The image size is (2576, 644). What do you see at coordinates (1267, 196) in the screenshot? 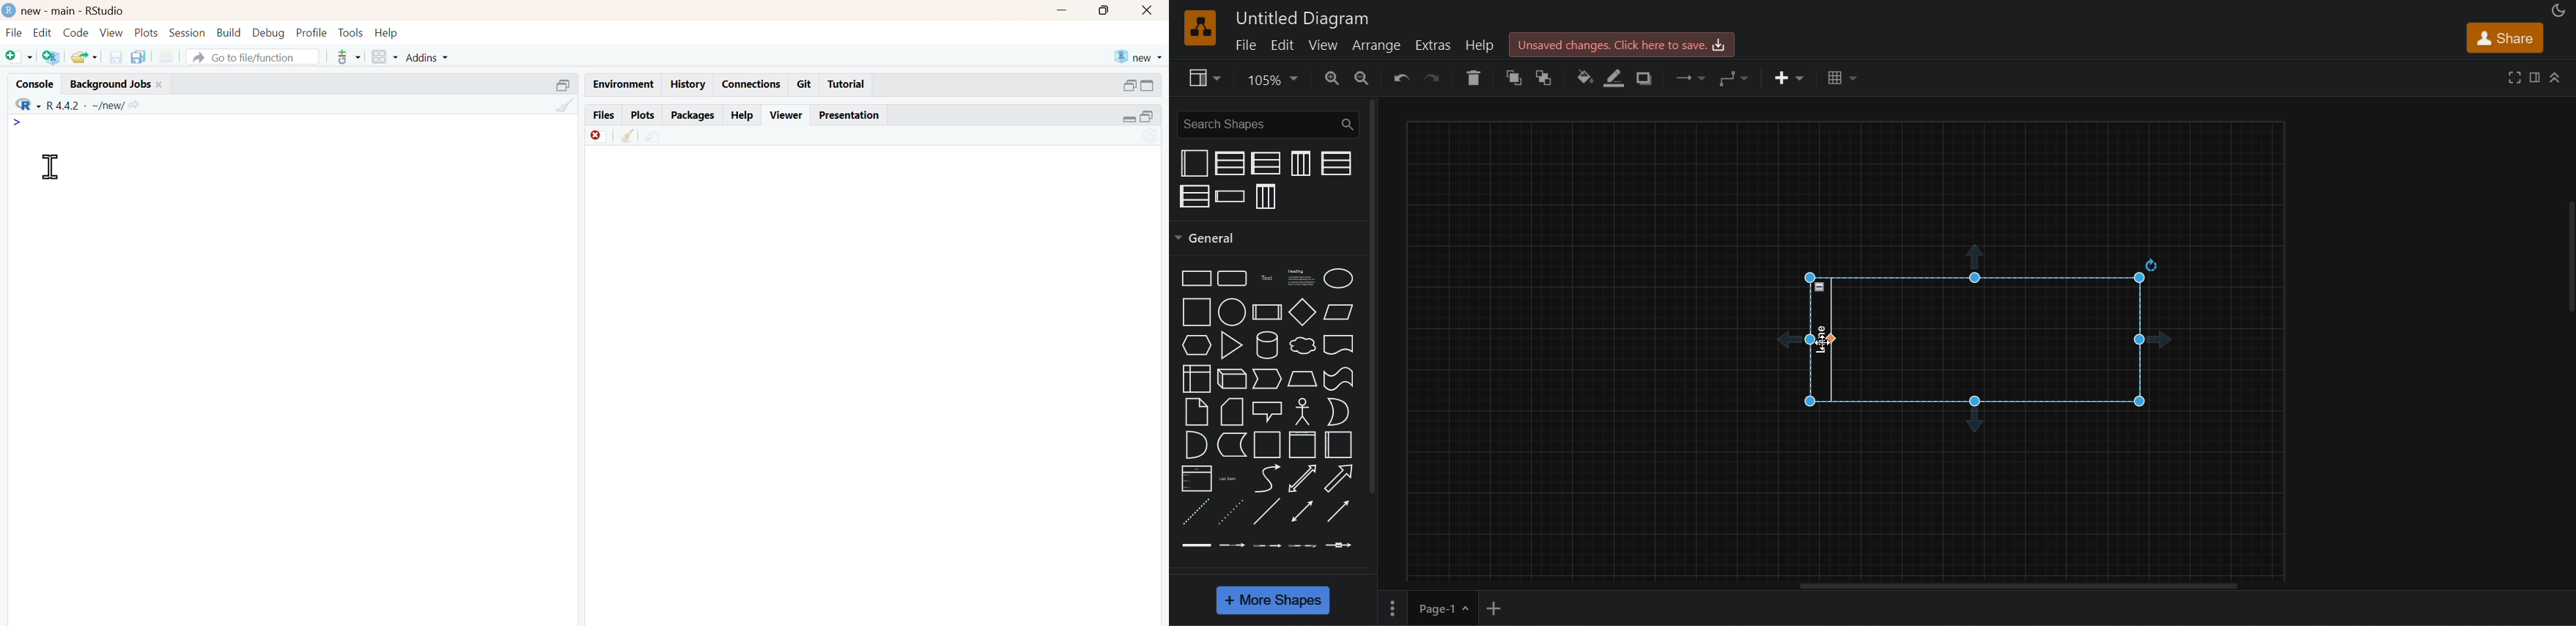
I see `vertical pool 3` at bounding box center [1267, 196].